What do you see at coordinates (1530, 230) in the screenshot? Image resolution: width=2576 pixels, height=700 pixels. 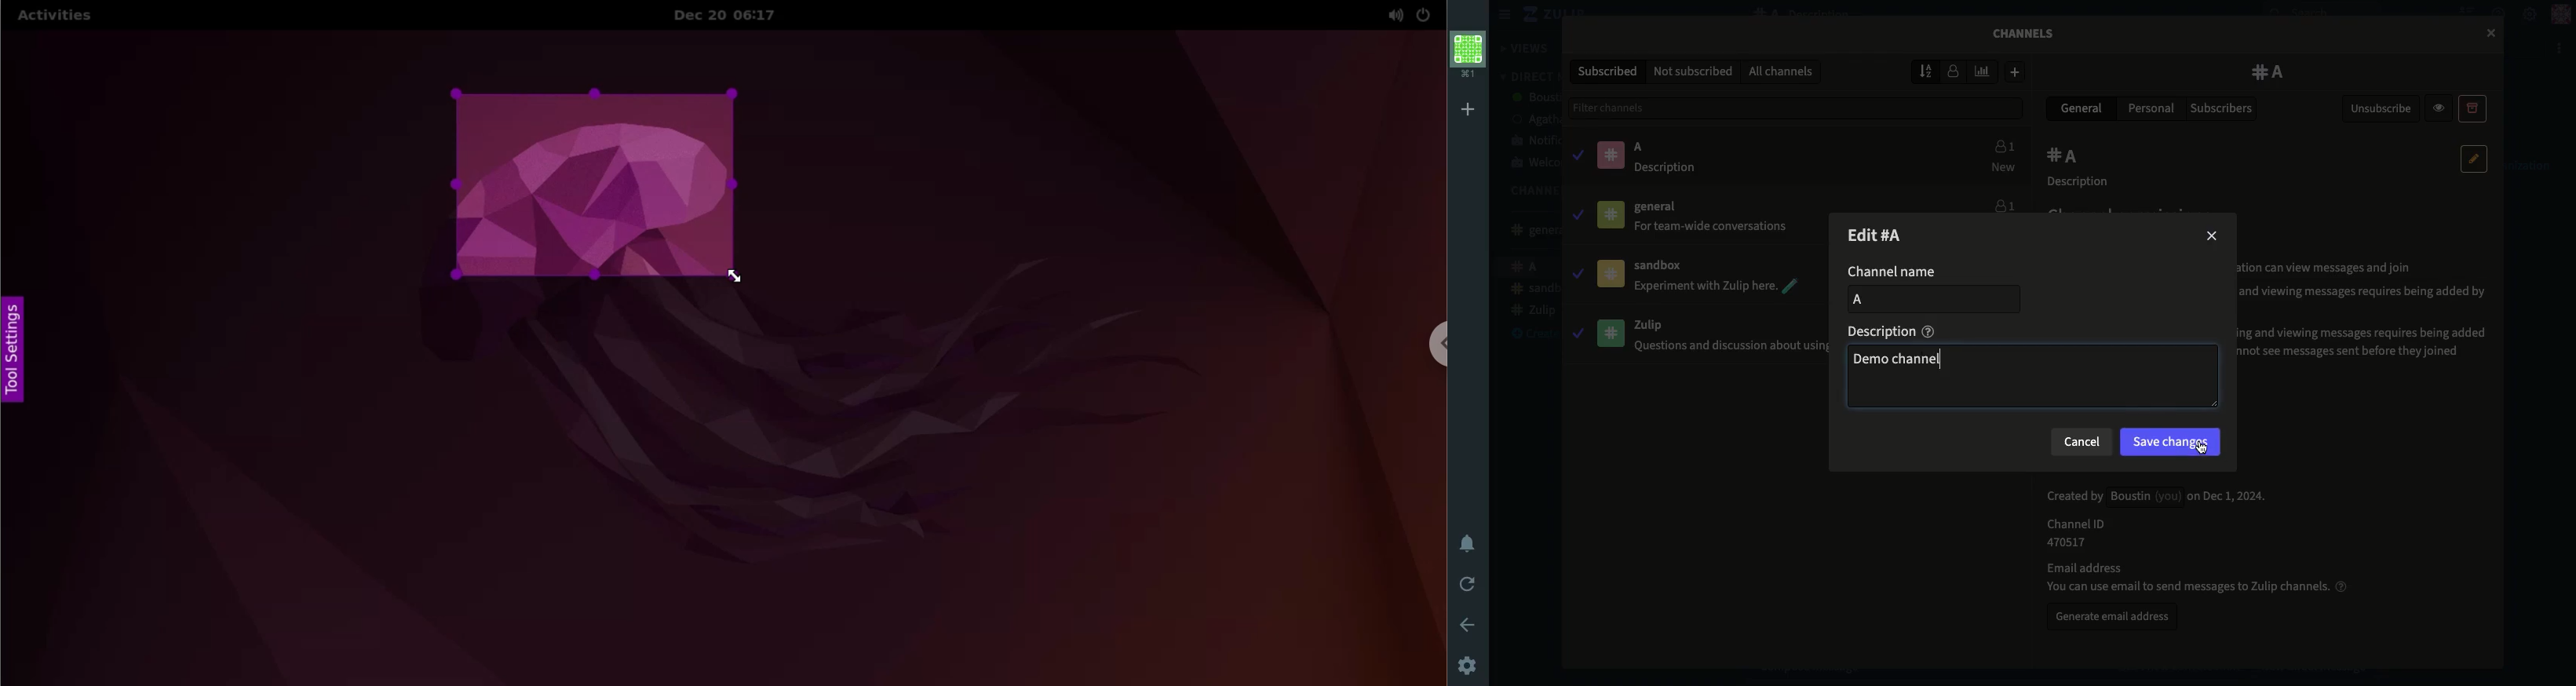 I see `General` at bounding box center [1530, 230].